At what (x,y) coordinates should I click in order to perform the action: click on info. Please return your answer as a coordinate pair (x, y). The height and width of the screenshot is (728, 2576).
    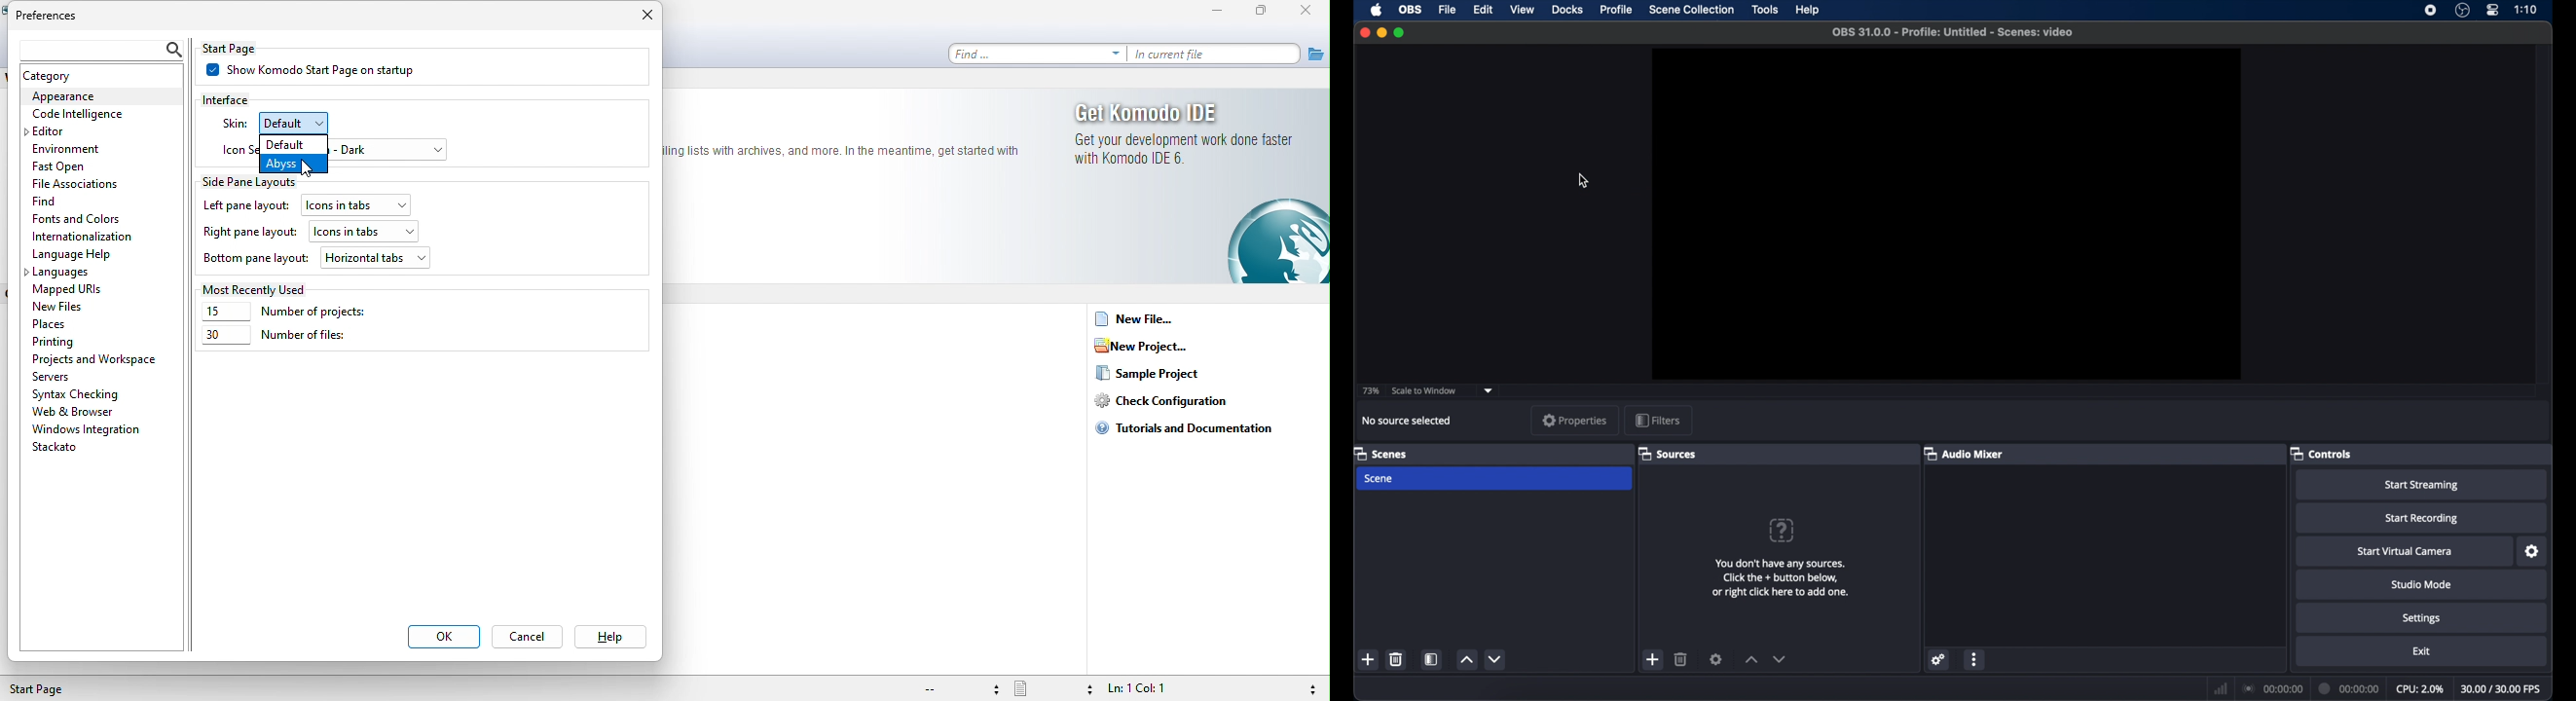
    Looking at the image, I should click on (1781, 580).